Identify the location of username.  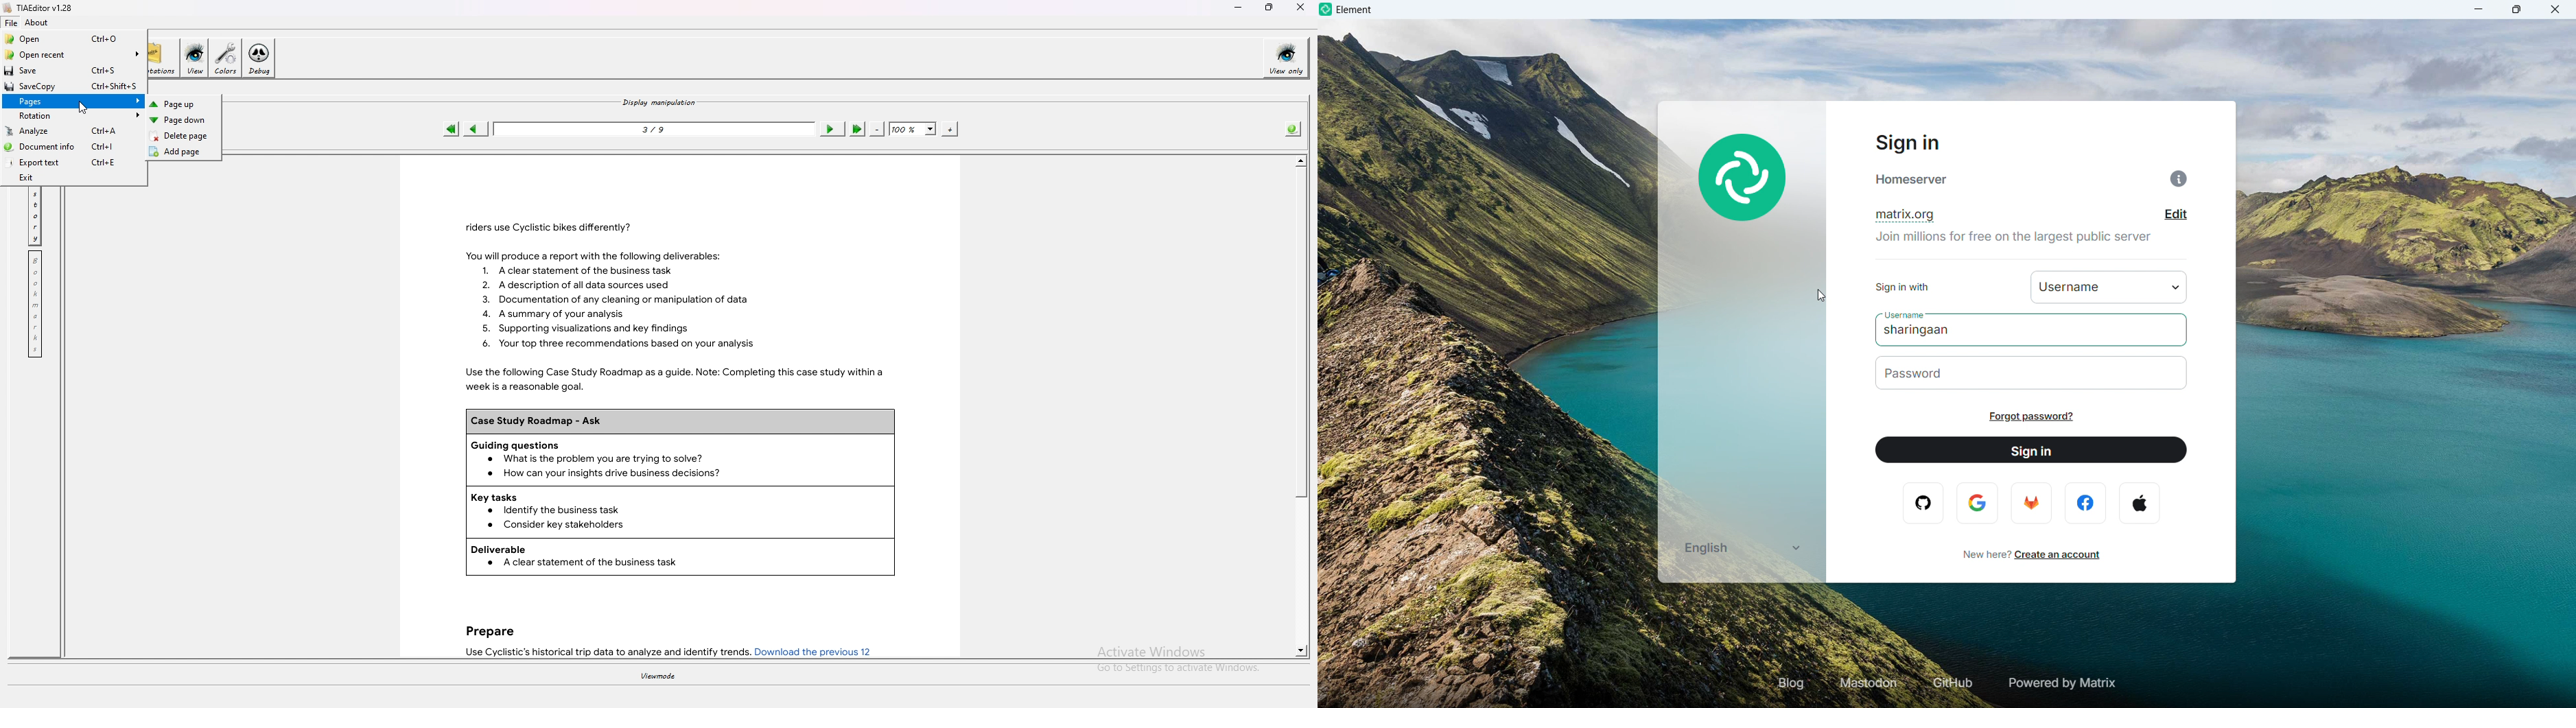
(1901, 313).